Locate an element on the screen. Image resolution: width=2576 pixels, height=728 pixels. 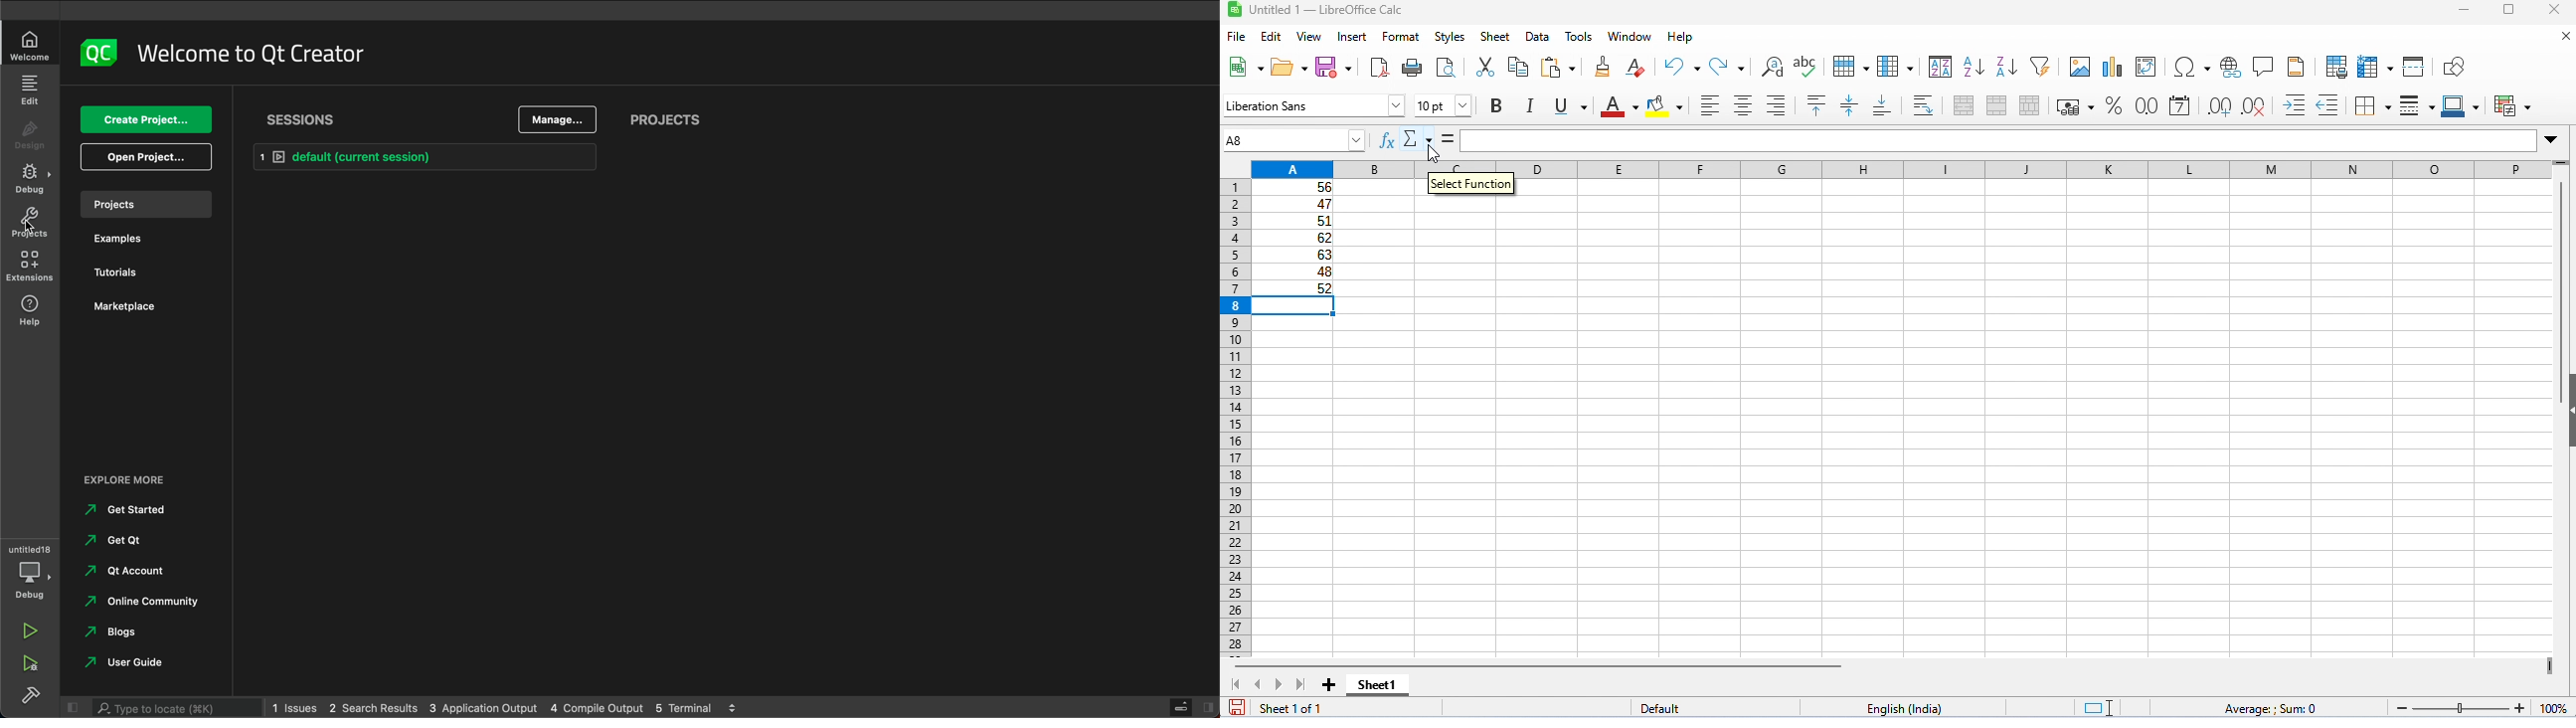
clone is located at coordinates (1602, 66).